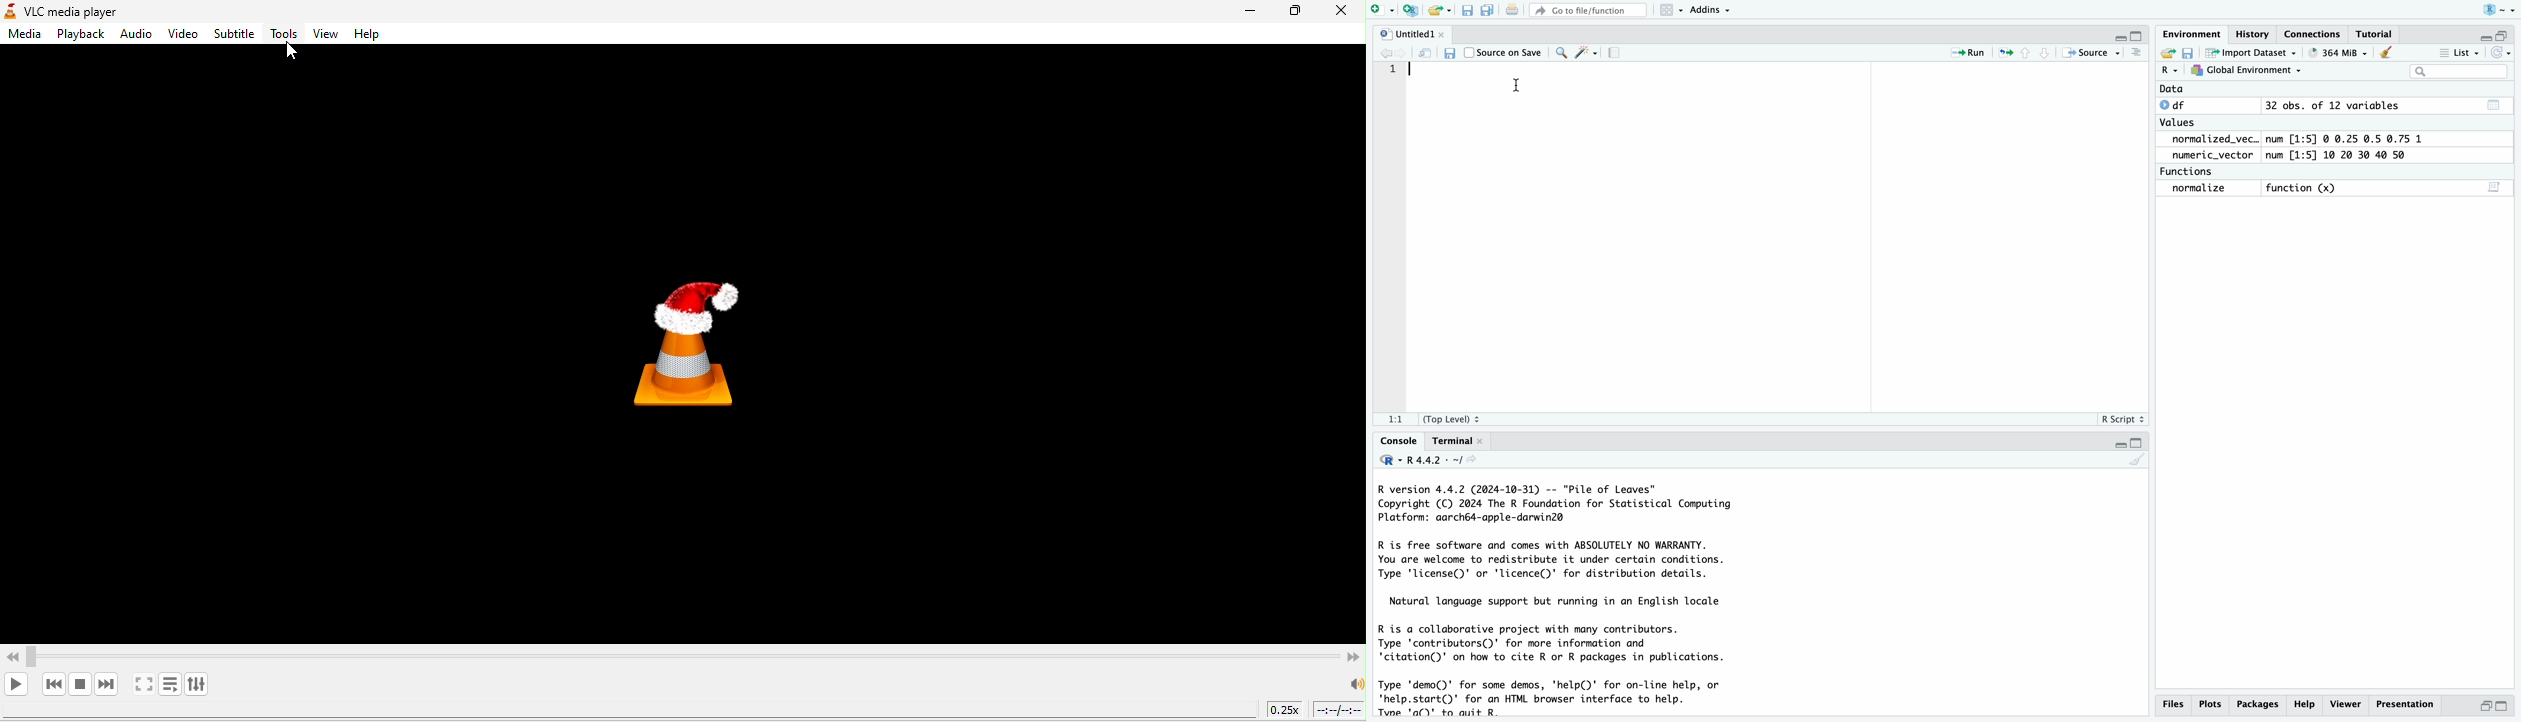 The image size is (2548, 728). What do you see at coordinates (2458, 73) in the screenshot?
I see `Search Bar` at bounding box center [2458, 73].